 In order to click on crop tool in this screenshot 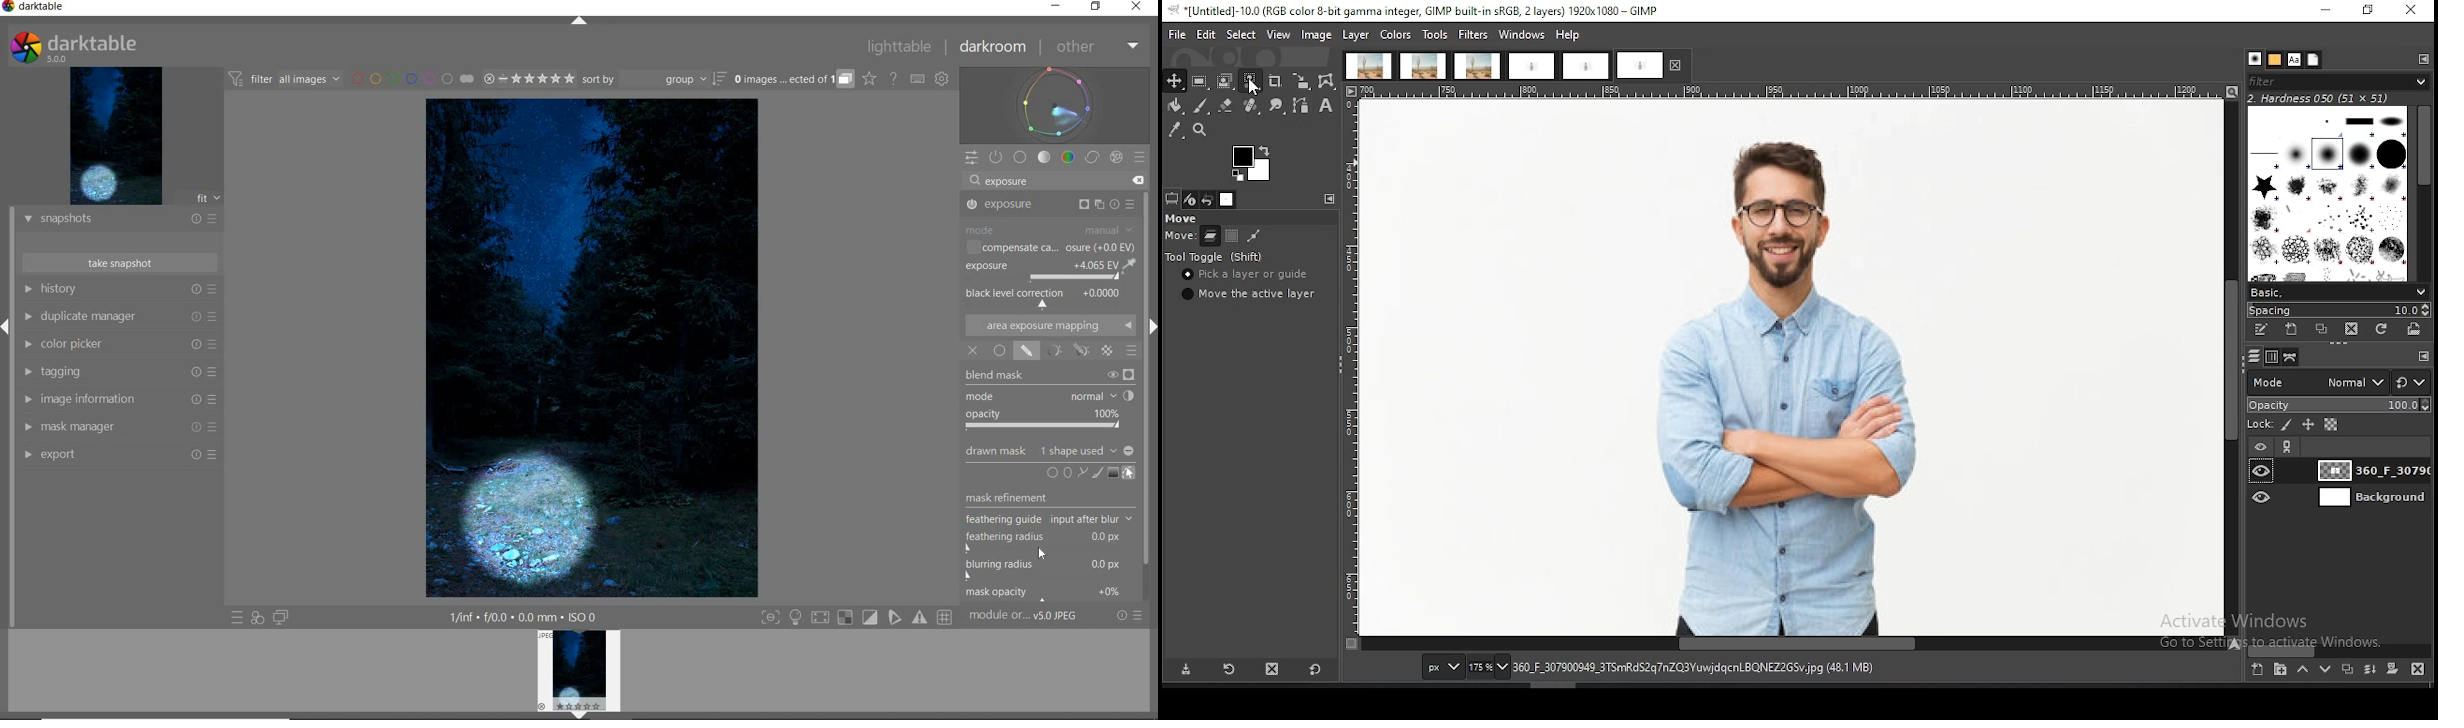, I will do `click(1275, 83)`.